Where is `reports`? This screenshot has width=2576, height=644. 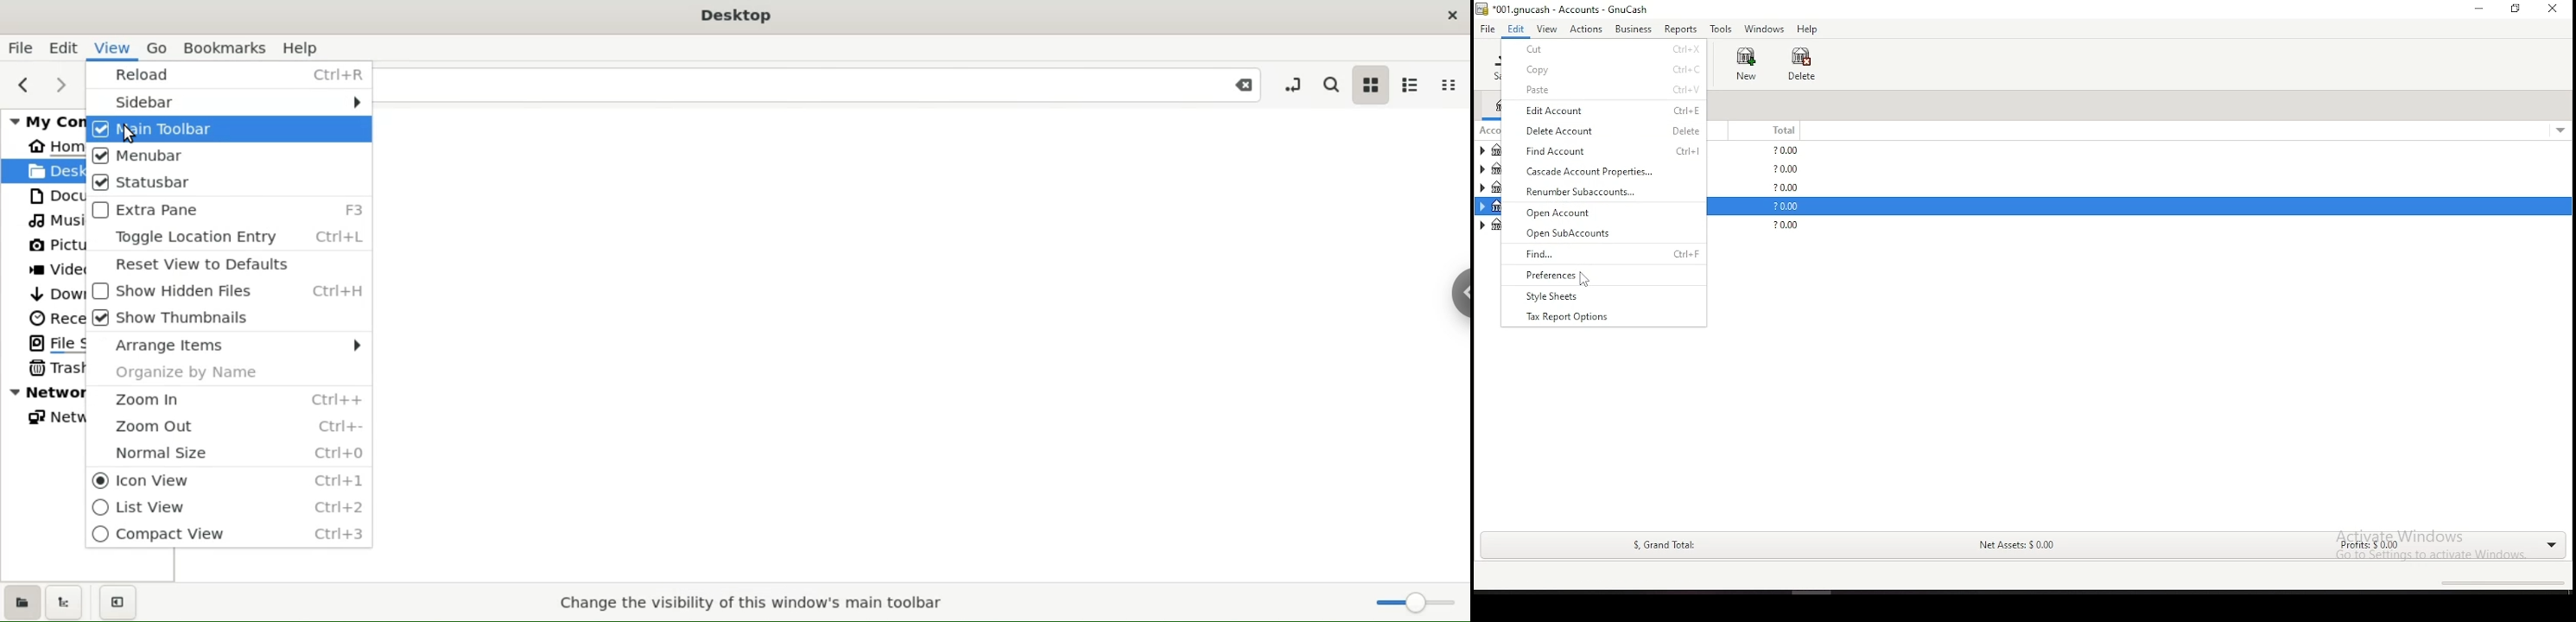
reports is located at coordinates (1680, 29).